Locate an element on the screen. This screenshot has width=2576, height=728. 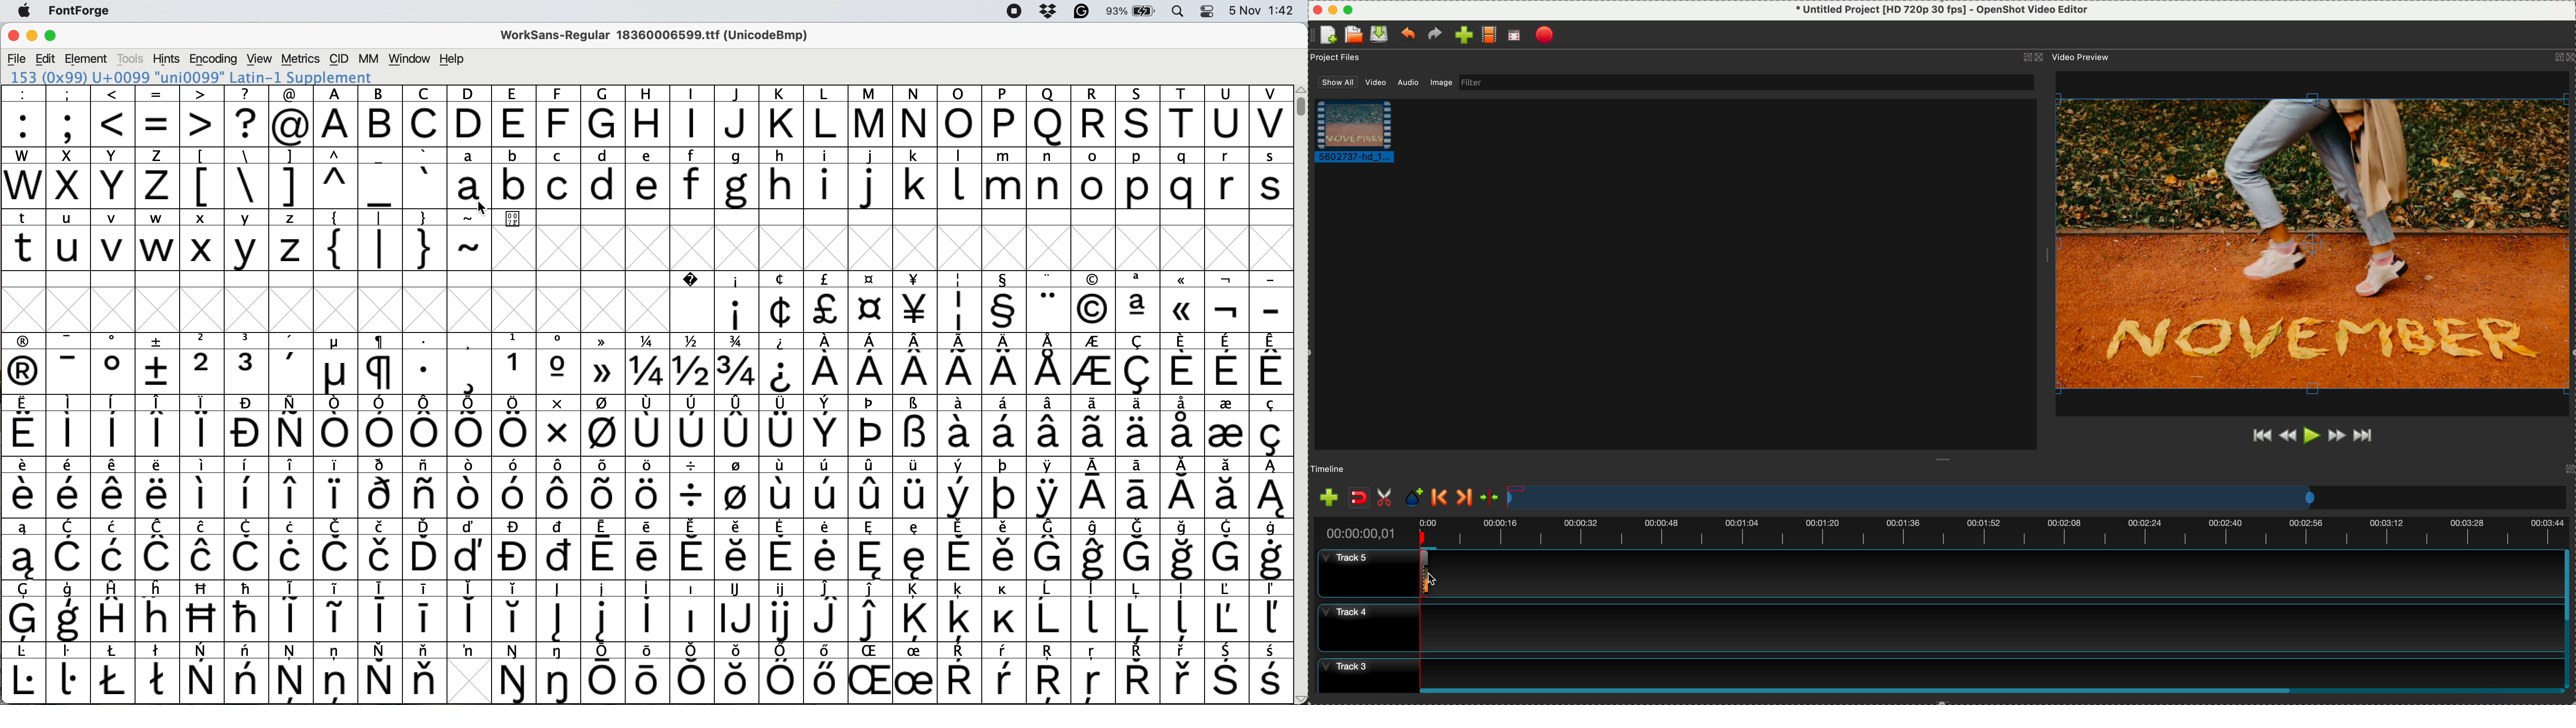
view is located at coordinates (259, 58).